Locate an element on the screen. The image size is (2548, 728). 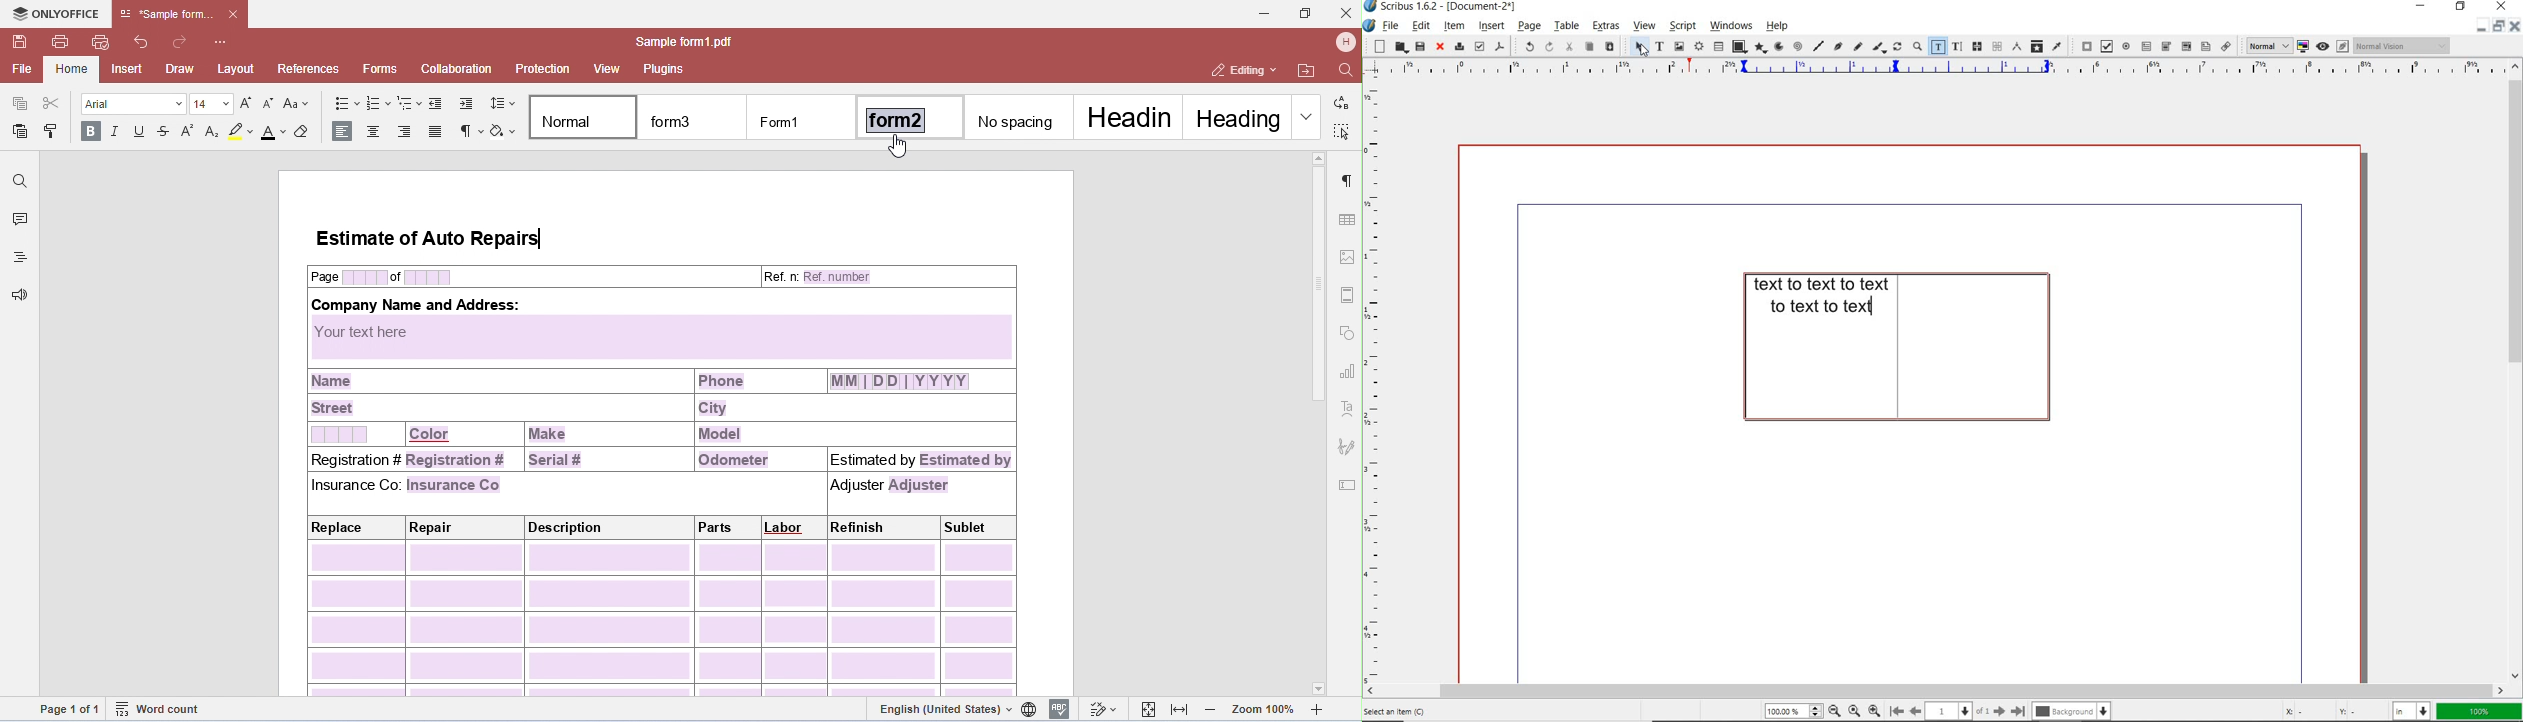
select unit is located at coordinates (2410, 710).